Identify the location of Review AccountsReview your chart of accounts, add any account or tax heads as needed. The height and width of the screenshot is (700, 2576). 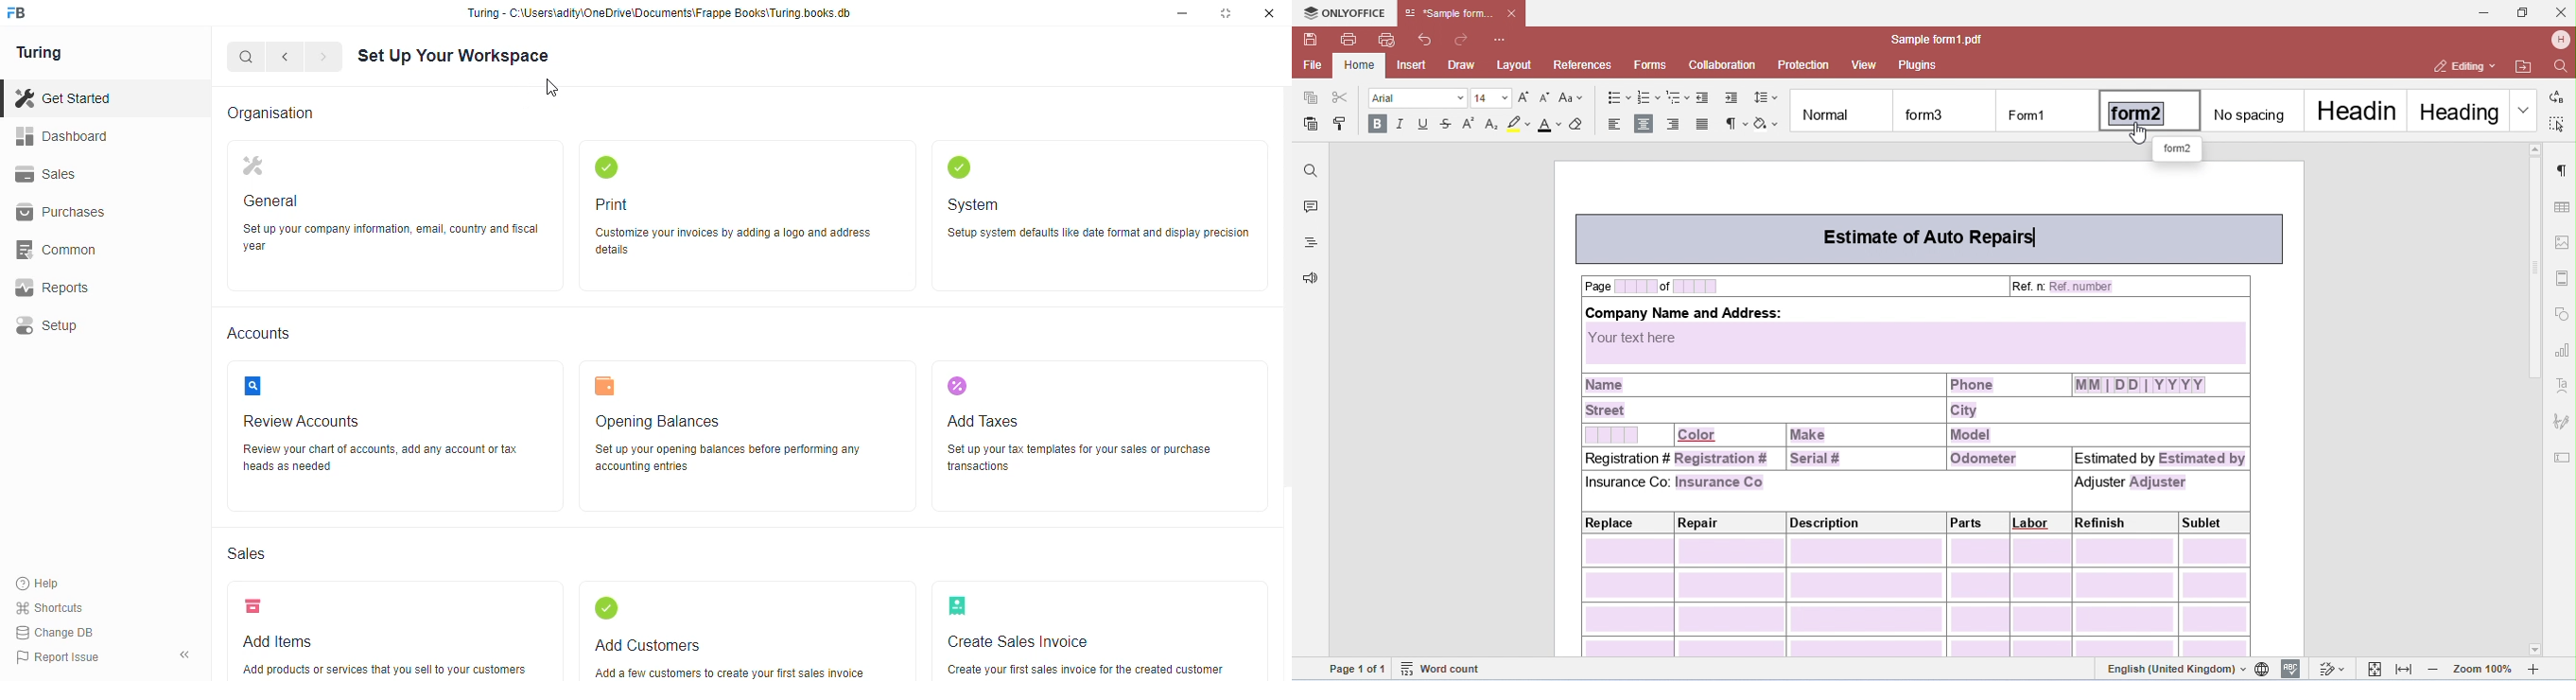
(396, 436).